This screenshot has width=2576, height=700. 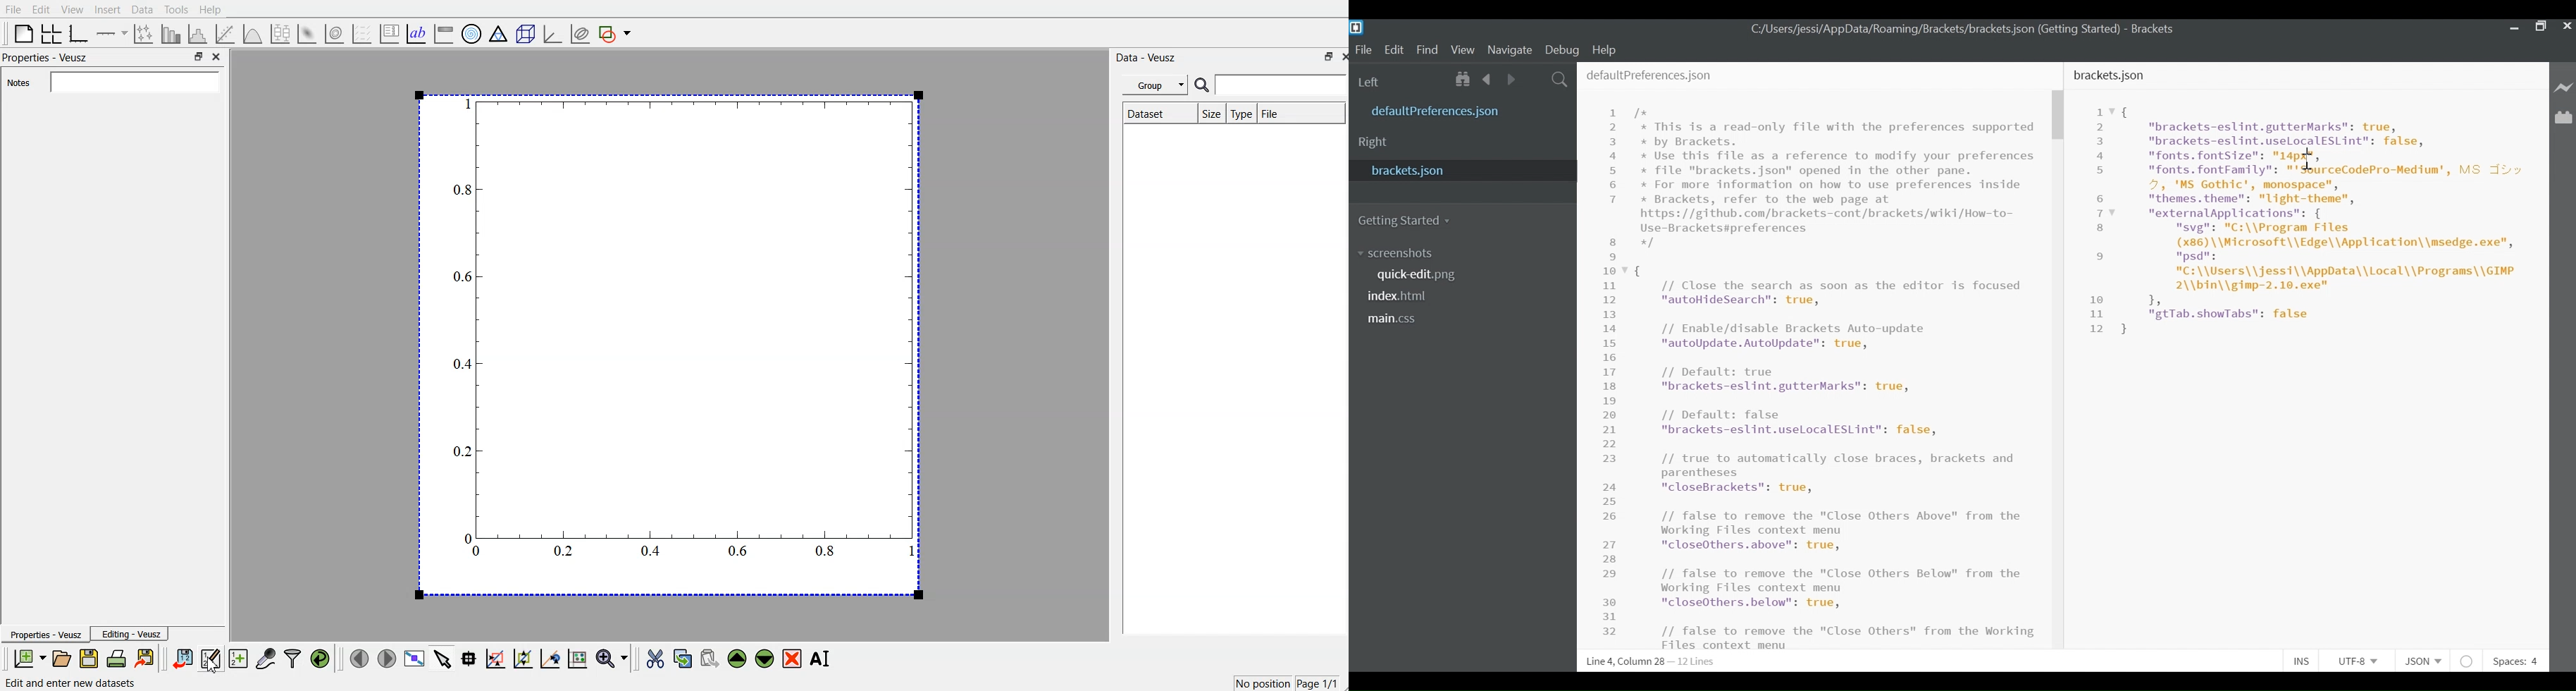 I want to click on Getting Started, so click(x=1407, y=219).